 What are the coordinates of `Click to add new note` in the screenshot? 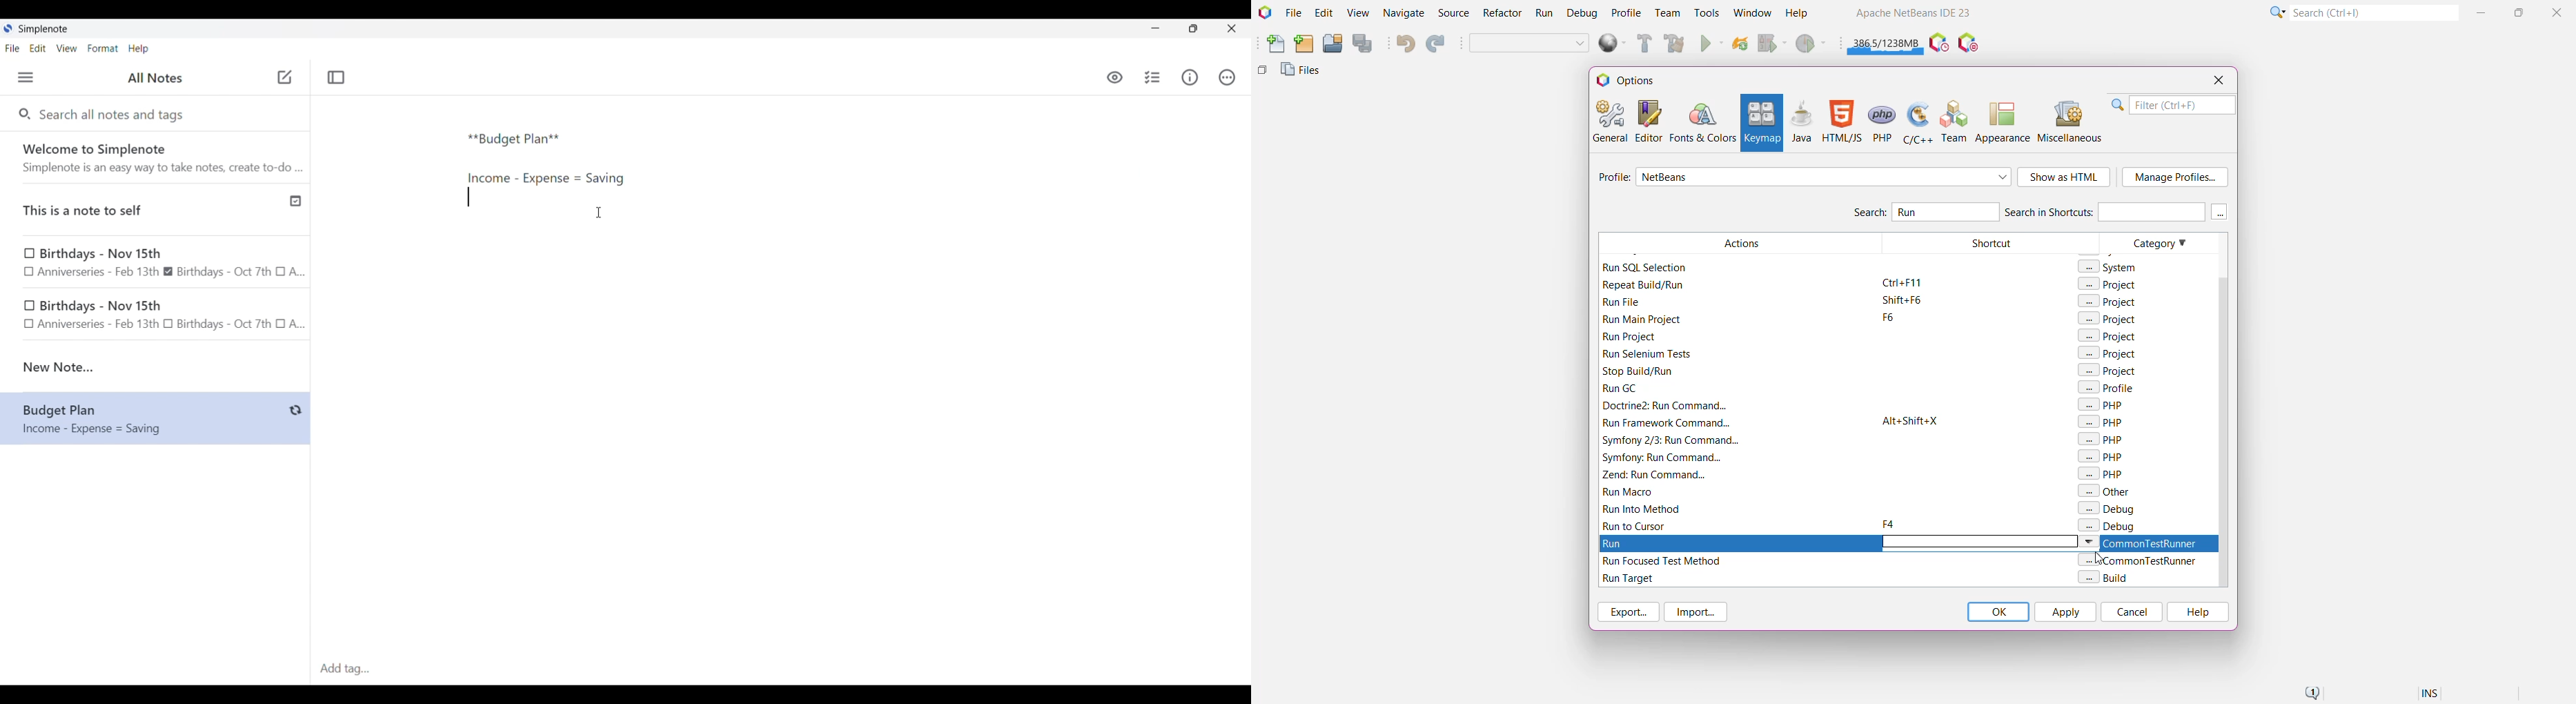 It's located at (285, 77).